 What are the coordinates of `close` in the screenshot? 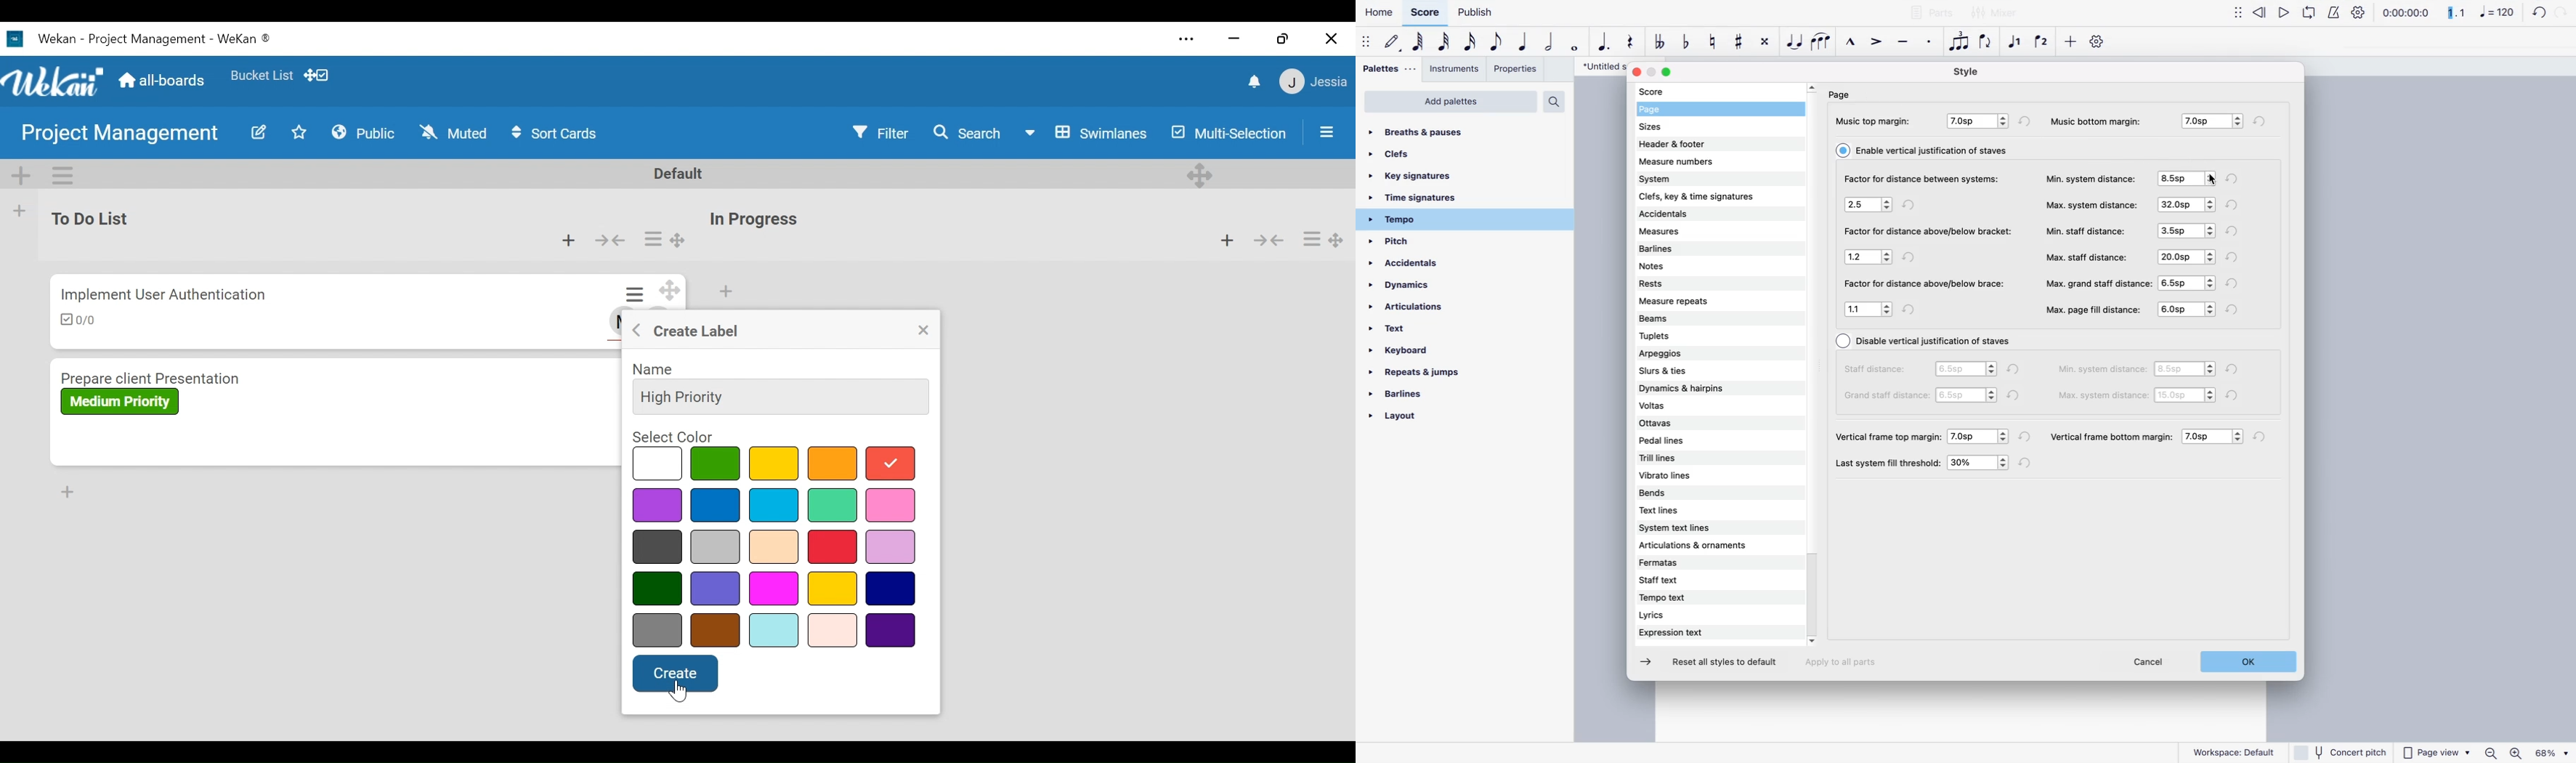 It's located at (1331, 39).